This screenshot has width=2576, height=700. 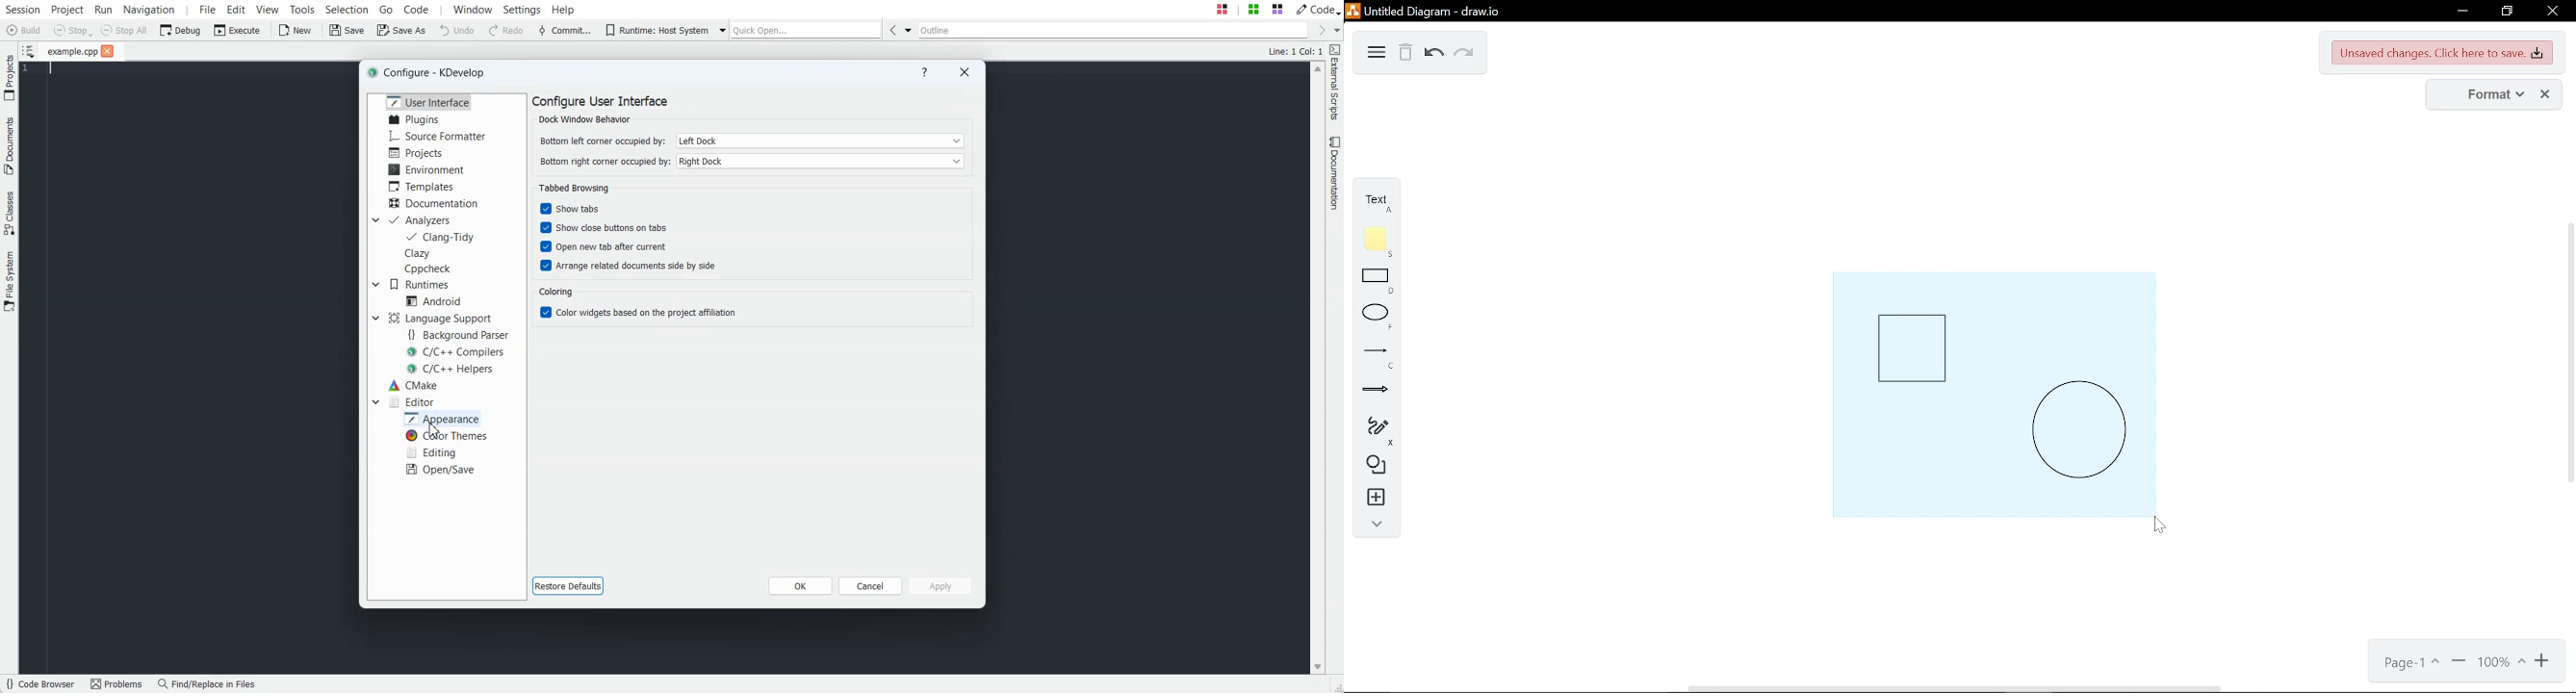 What do you see at coordinates (1373, 500) in the screenshot?
I see `insert` at bounding box center [1373, 500].